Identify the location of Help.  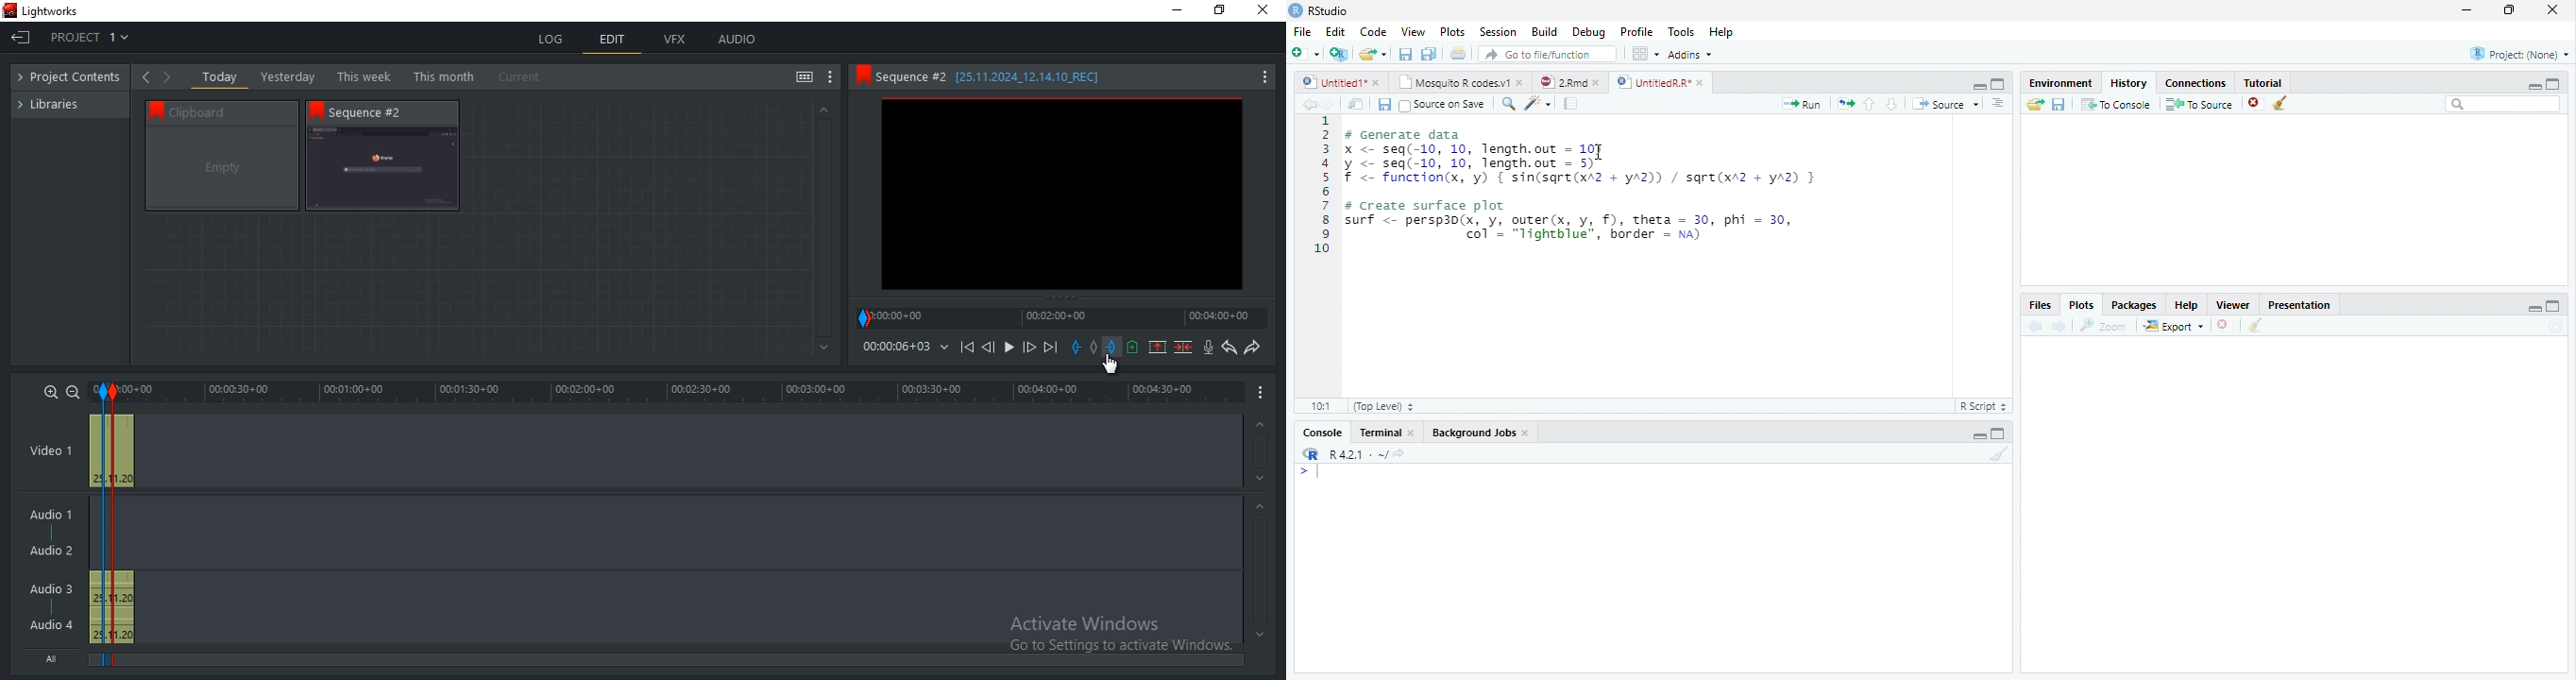
(2187, 304).